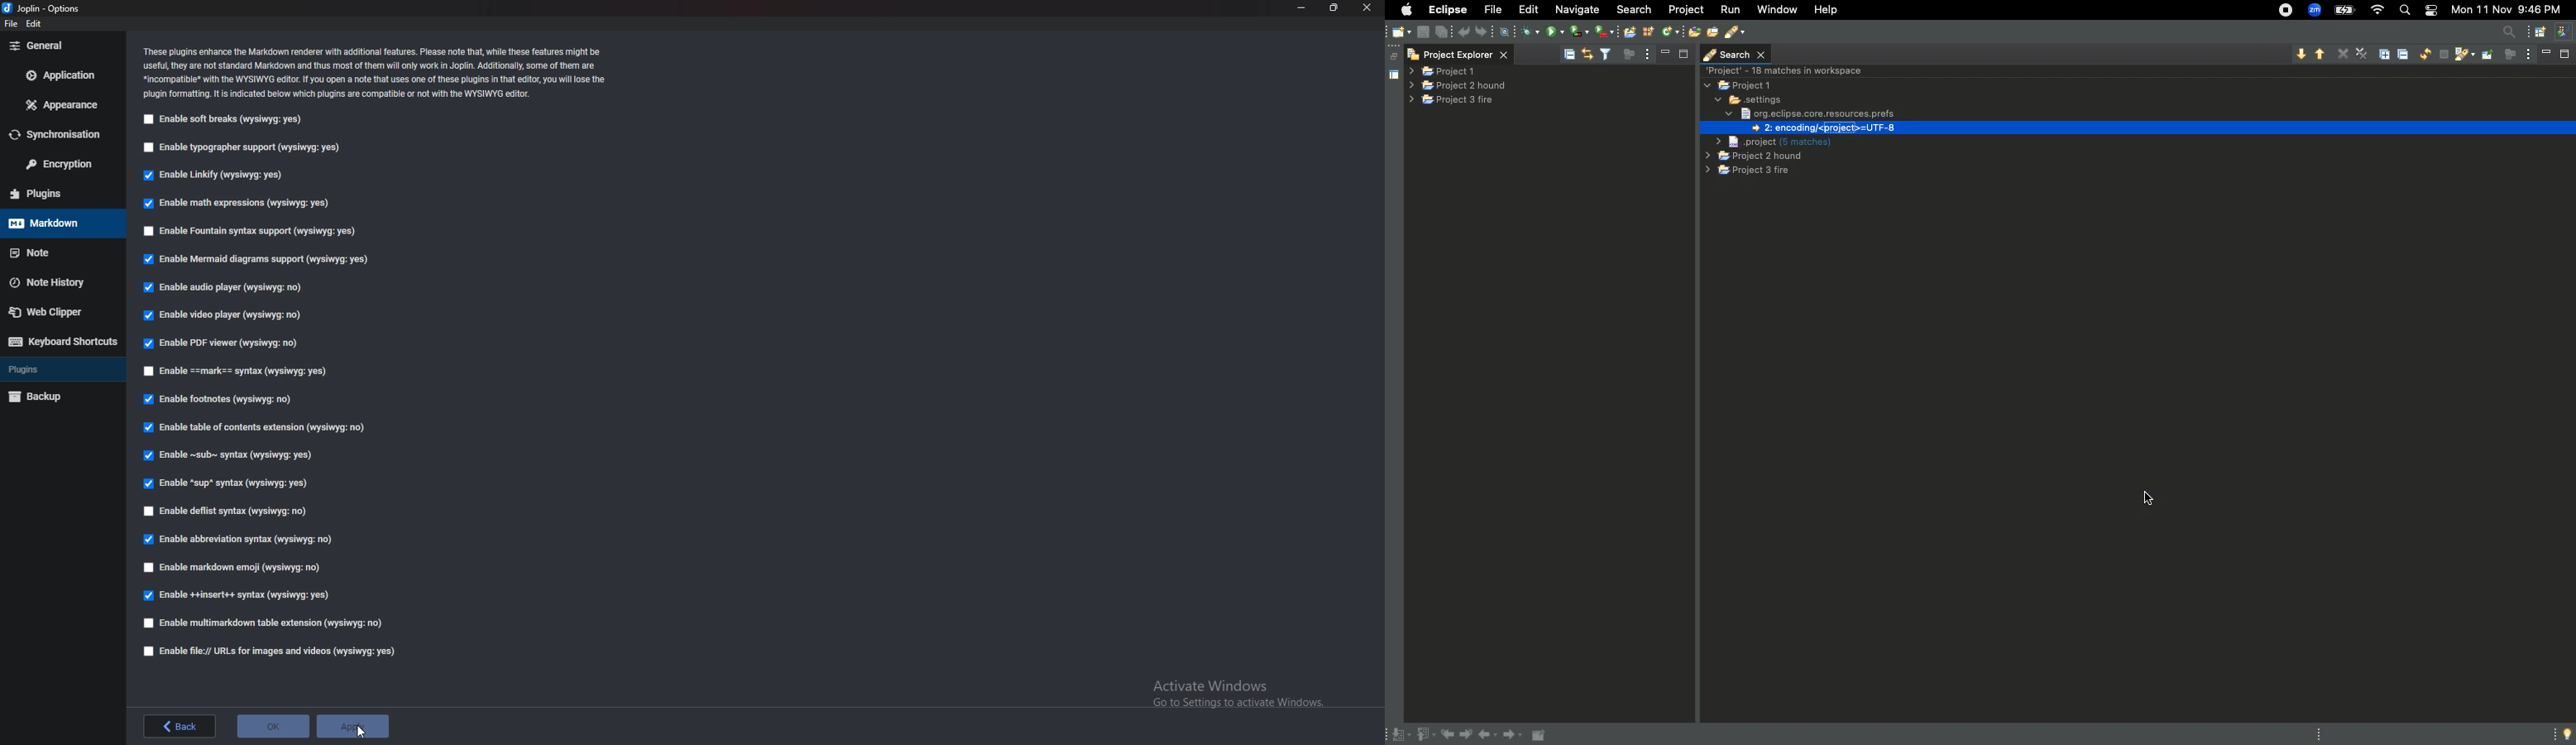 The height and width of the screenshot is (756, 2576). I want to click on back, so click(180, 726).